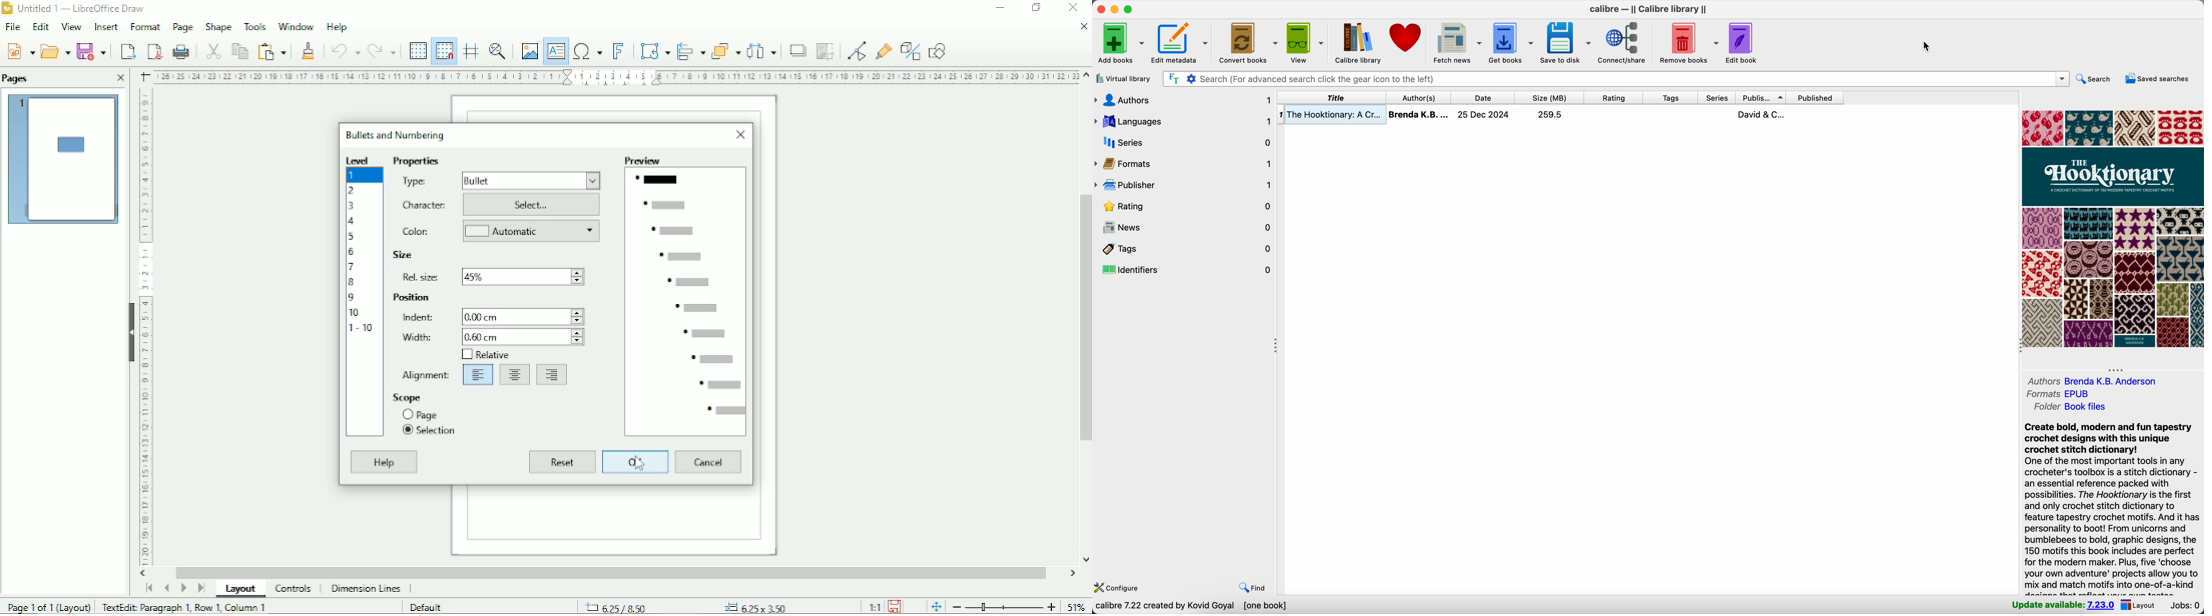 The height and width of the screenshot is (616, 2212). Describe the element at coordinates (354, 221) in the screenshot. I see `4` at that location.